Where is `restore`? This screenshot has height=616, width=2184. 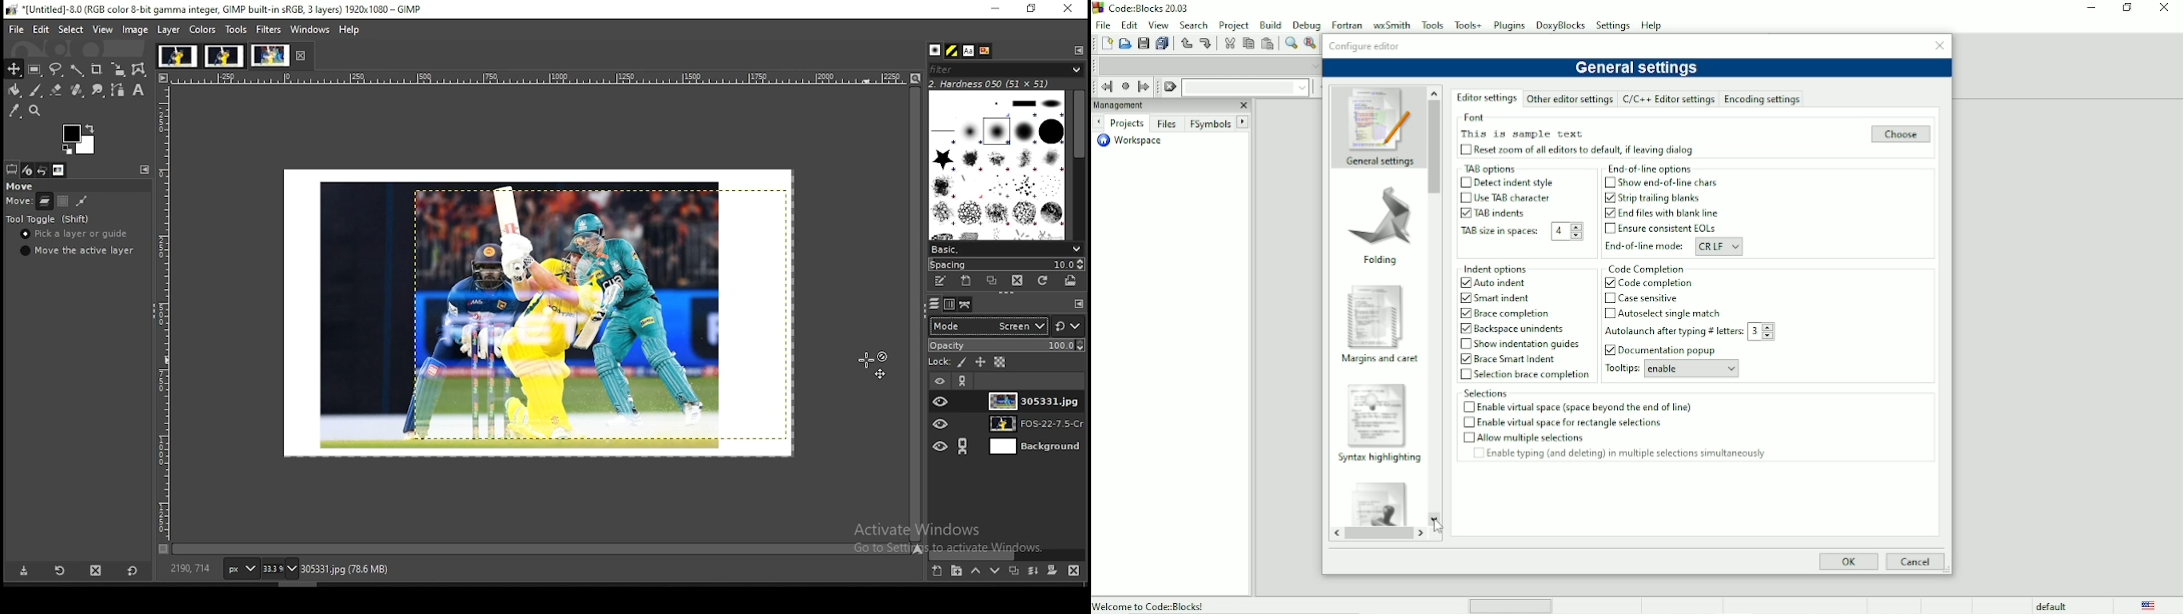 restore is located at coordinates (1034, 9).